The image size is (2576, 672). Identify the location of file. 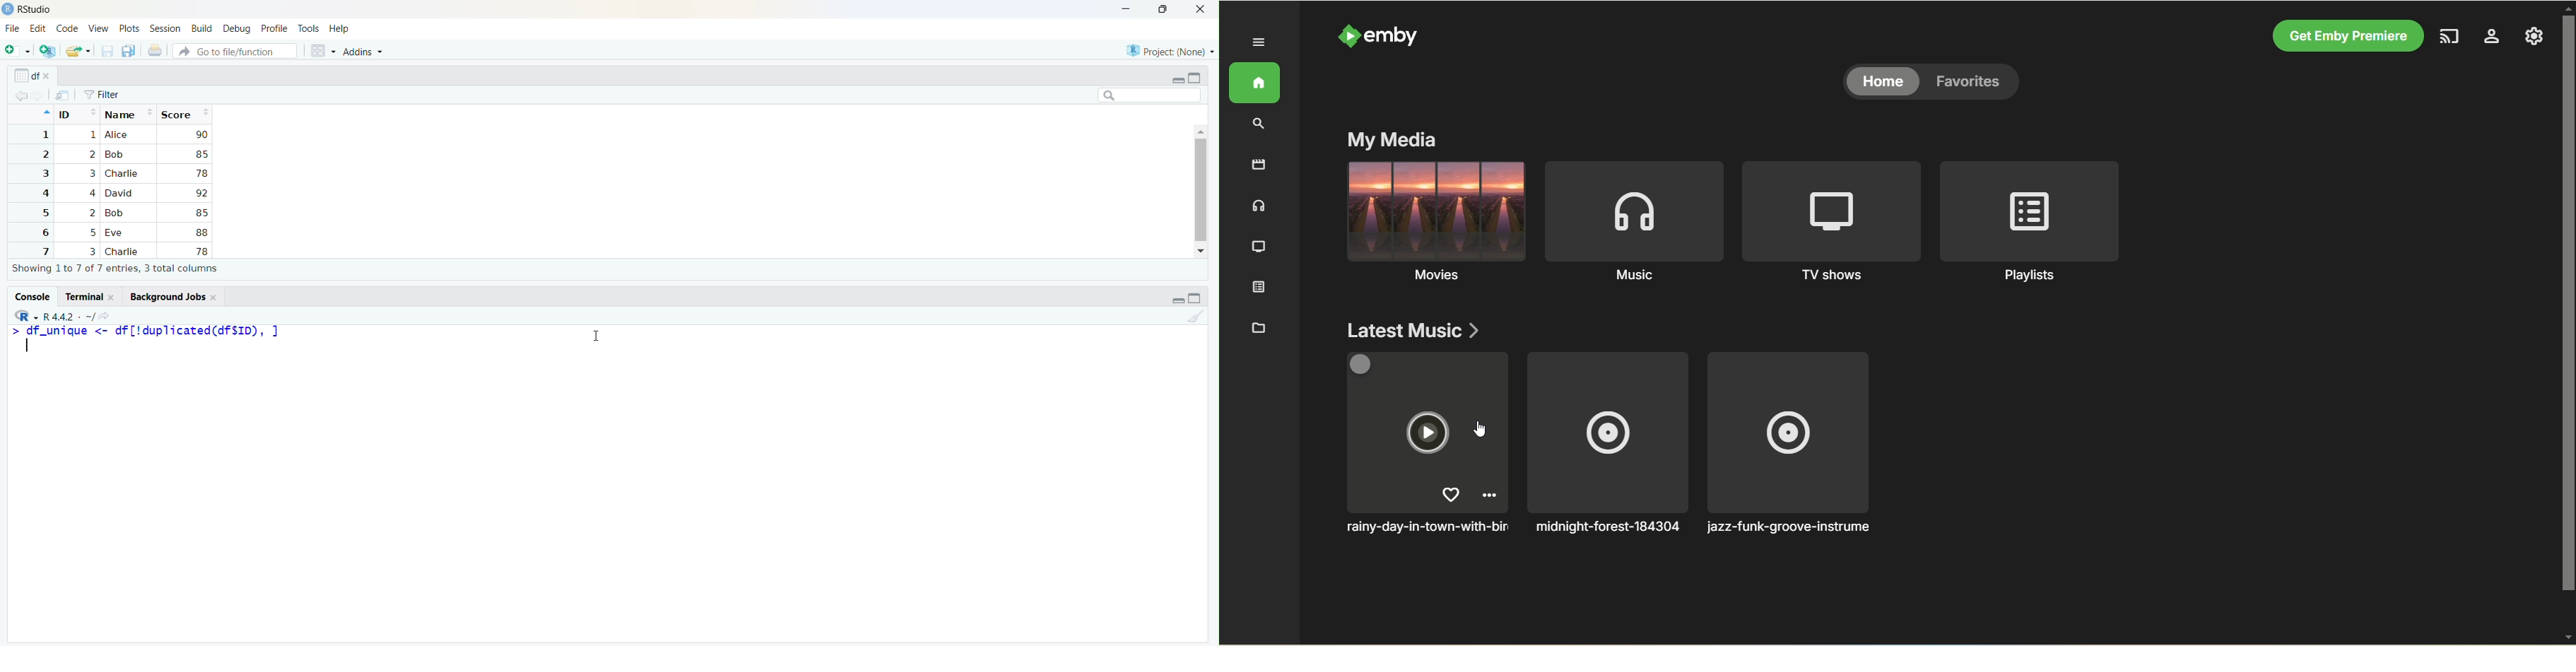
(63, 95).